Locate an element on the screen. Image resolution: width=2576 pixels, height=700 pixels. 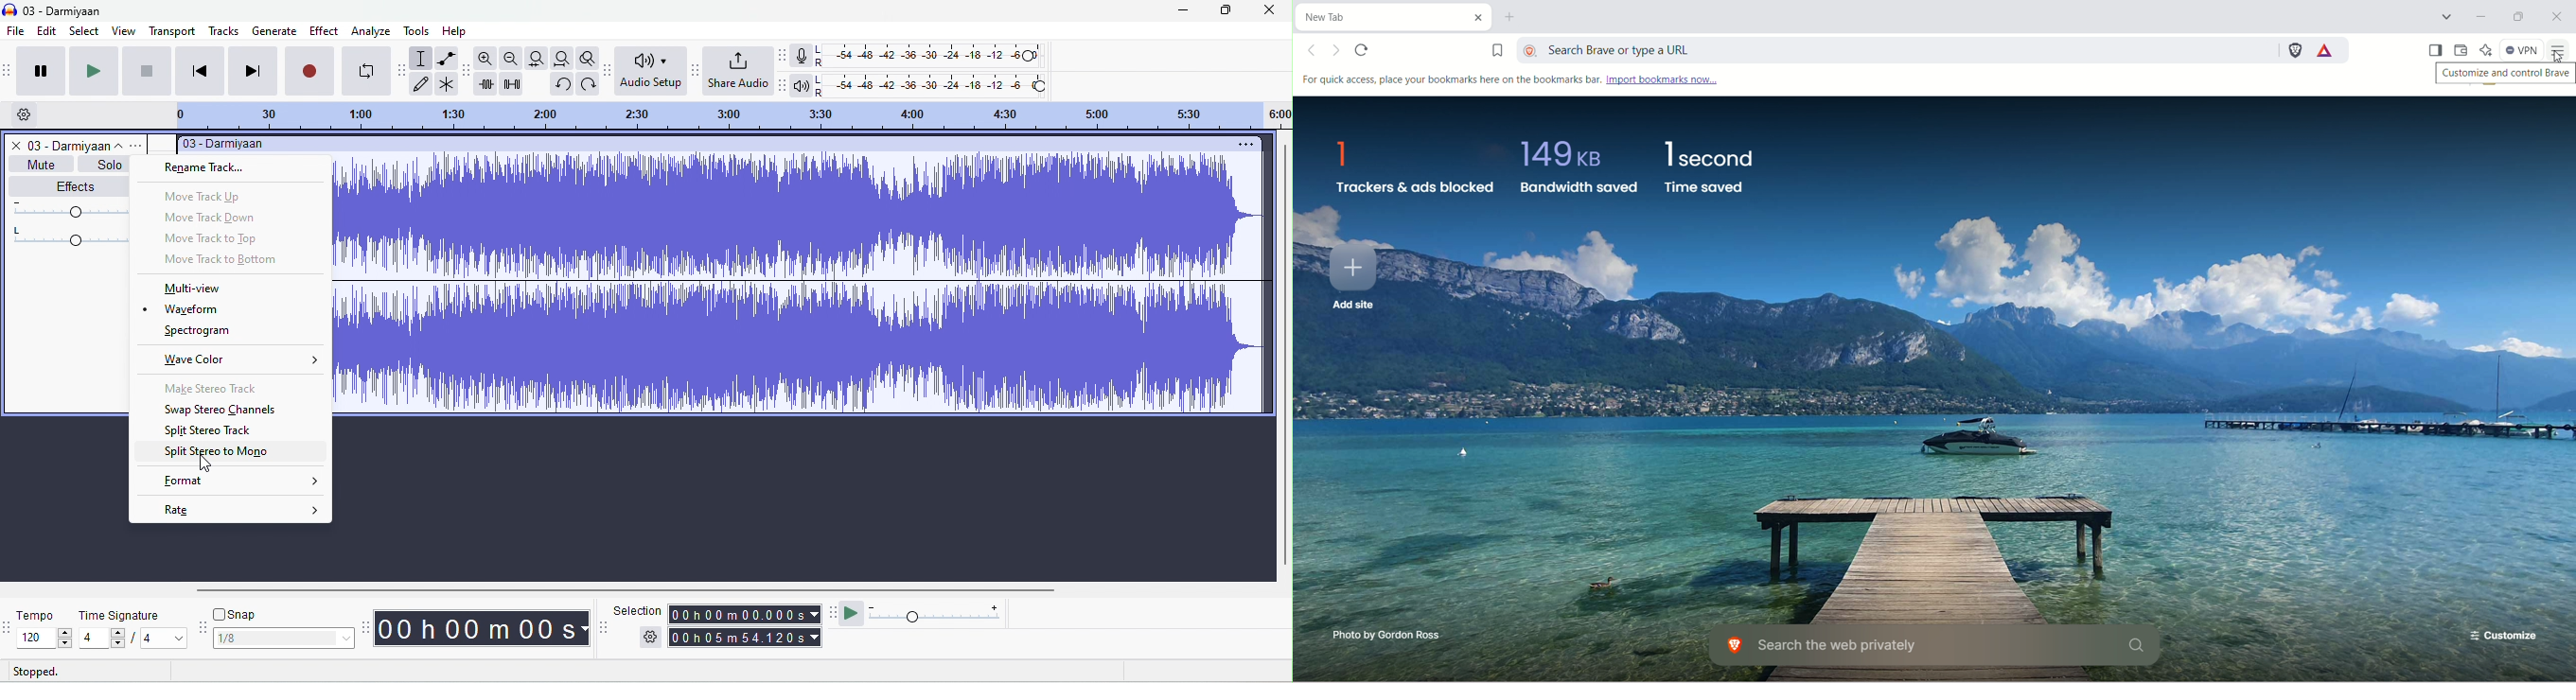
solo is located at coordinates (111, 165).